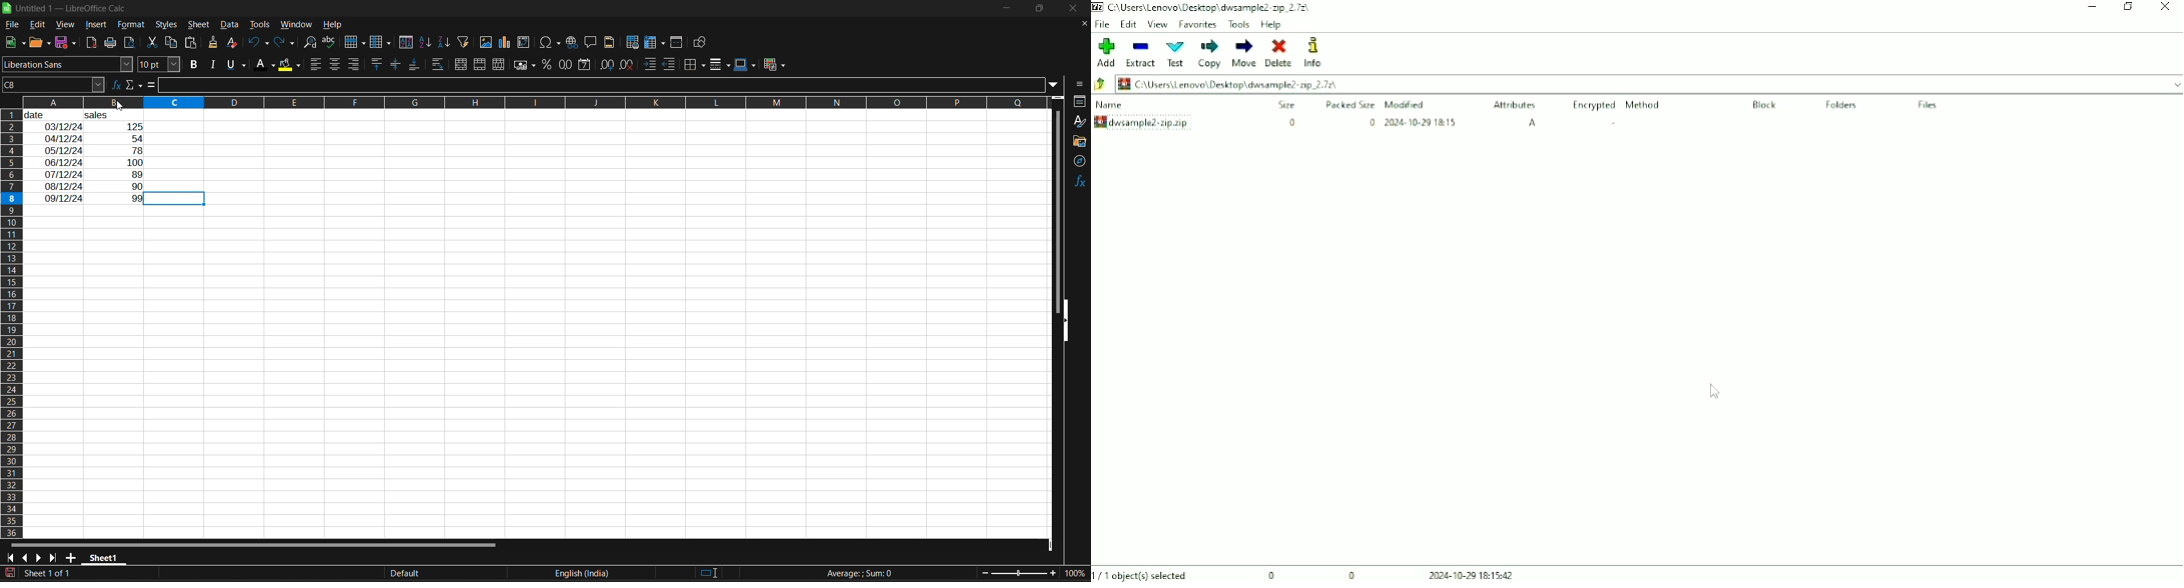 The width and height of the screenshot is (2184, 588). I want to click on horizontal scroll bar, so click(257, 544).